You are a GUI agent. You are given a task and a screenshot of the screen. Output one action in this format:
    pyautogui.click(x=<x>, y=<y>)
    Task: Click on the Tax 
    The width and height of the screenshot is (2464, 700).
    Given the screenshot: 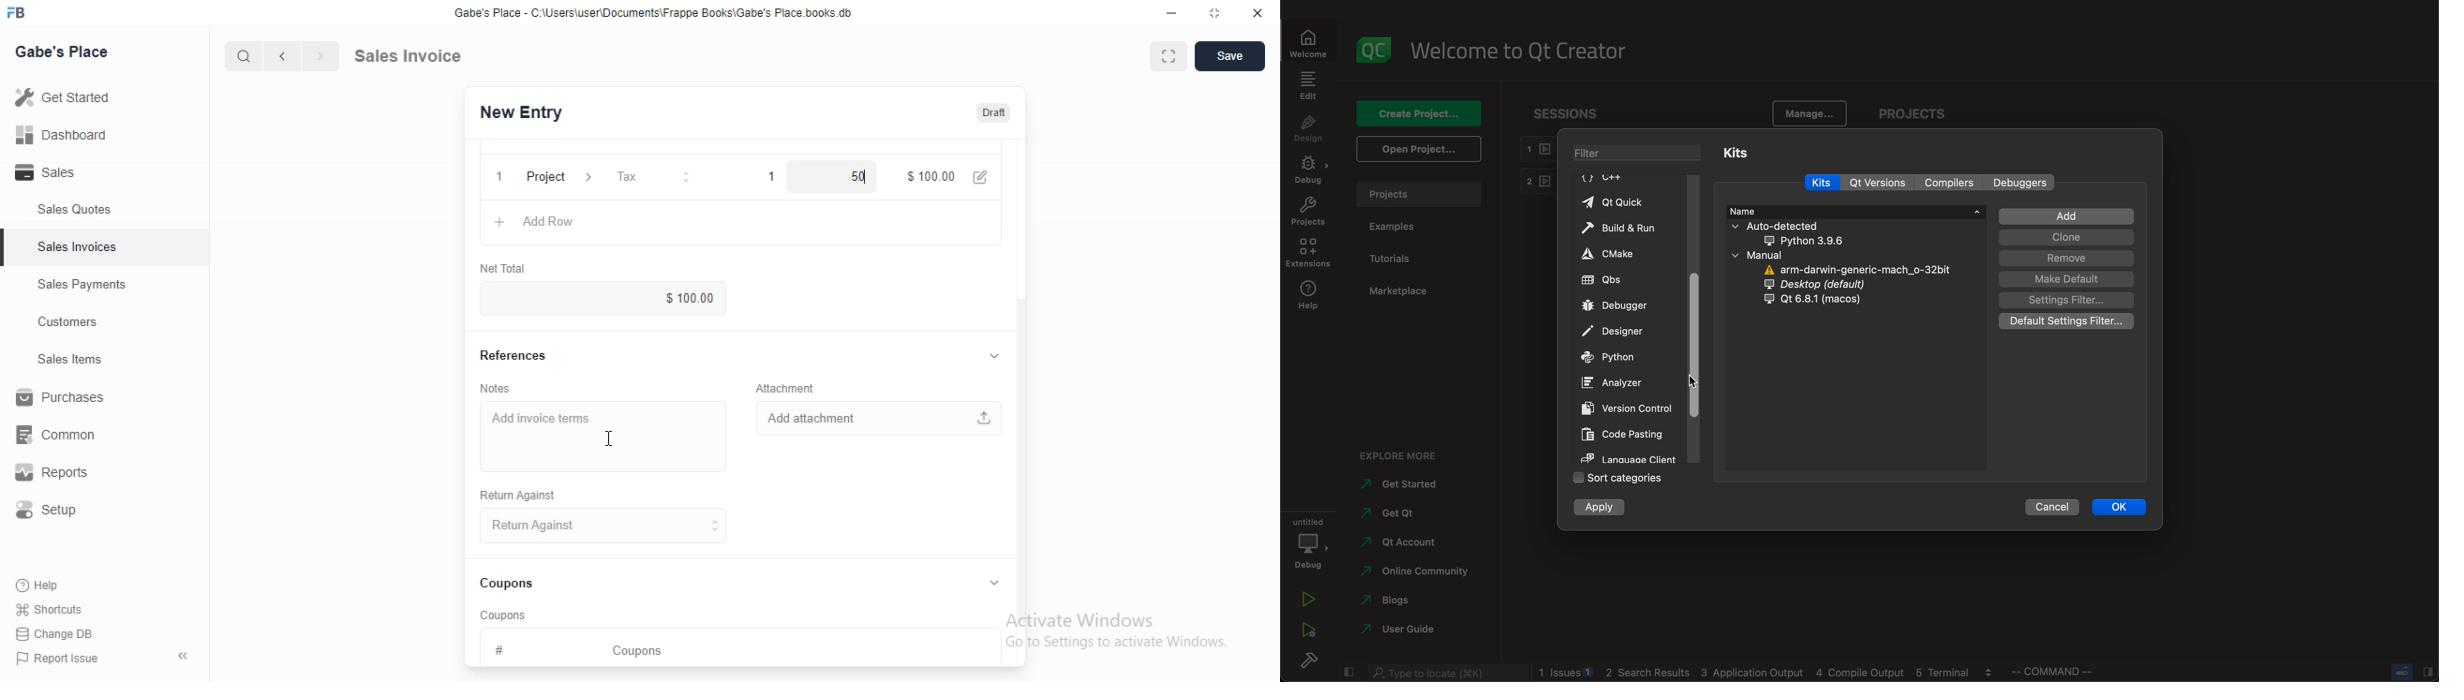 What is the action you would take?
    pyautogui.click(x=646, y=176)
    